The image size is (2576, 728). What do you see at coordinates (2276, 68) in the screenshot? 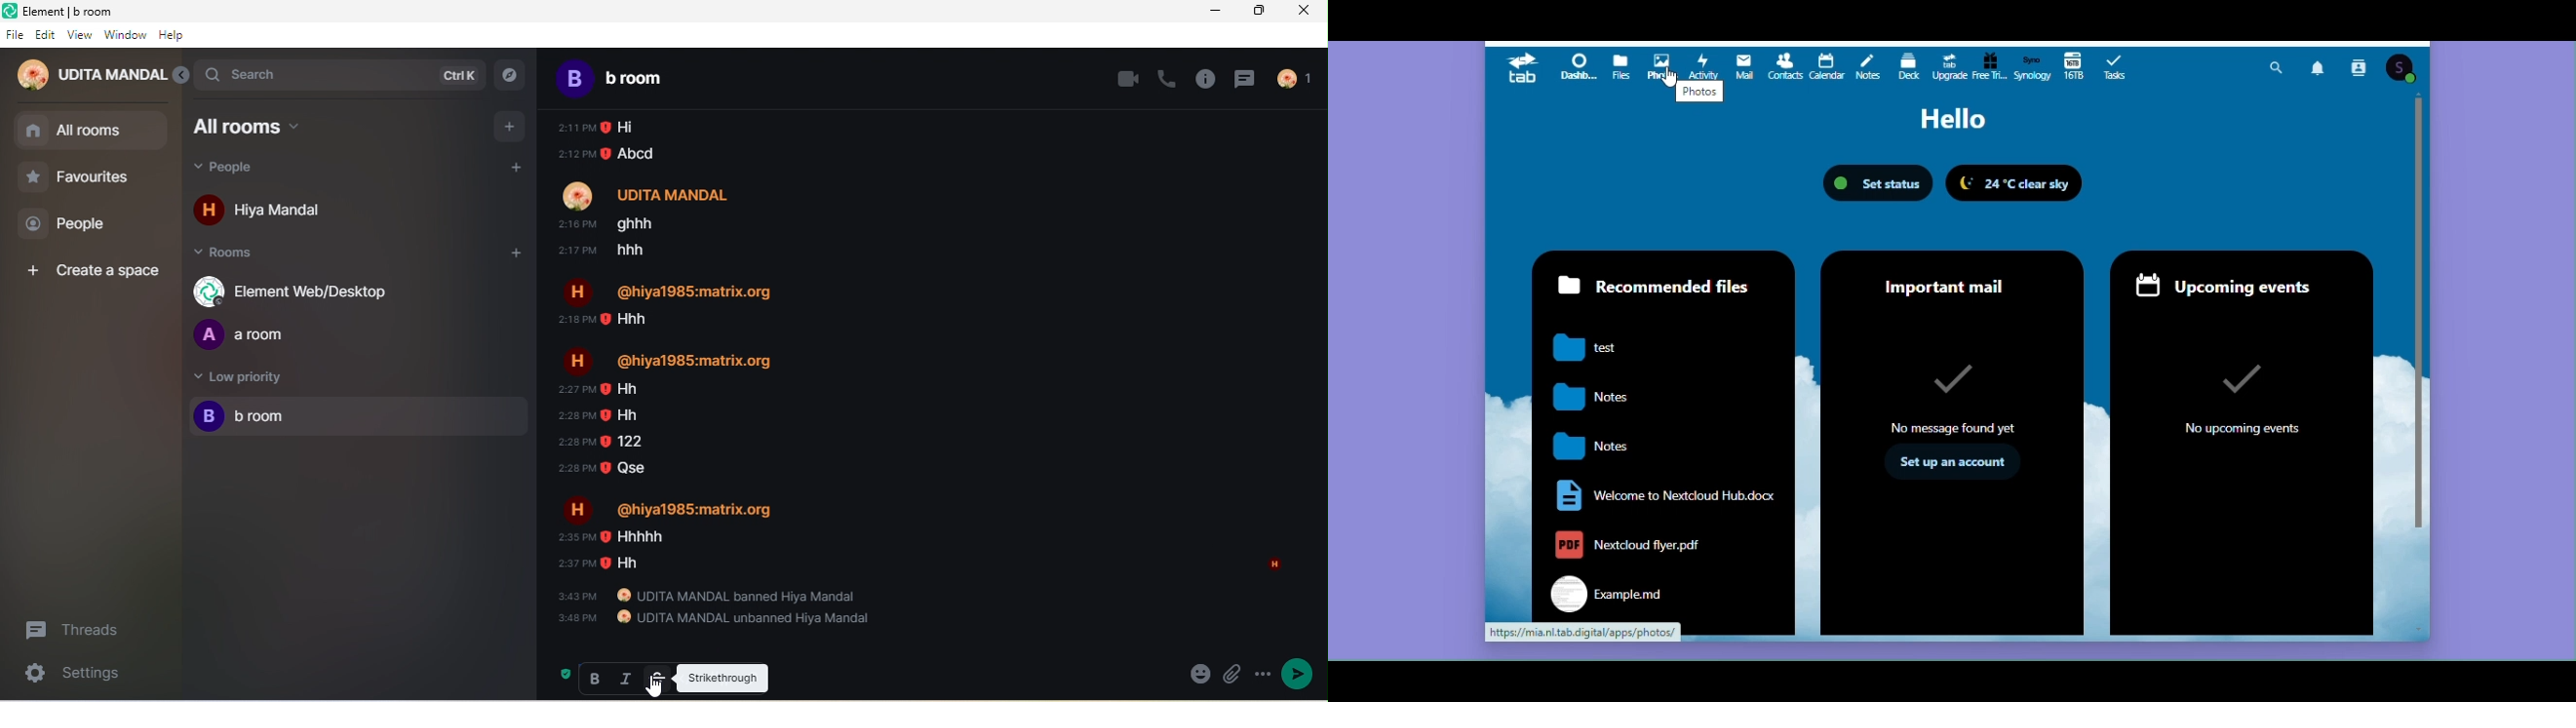
I see `Search` at bounding box center [2276, 68].